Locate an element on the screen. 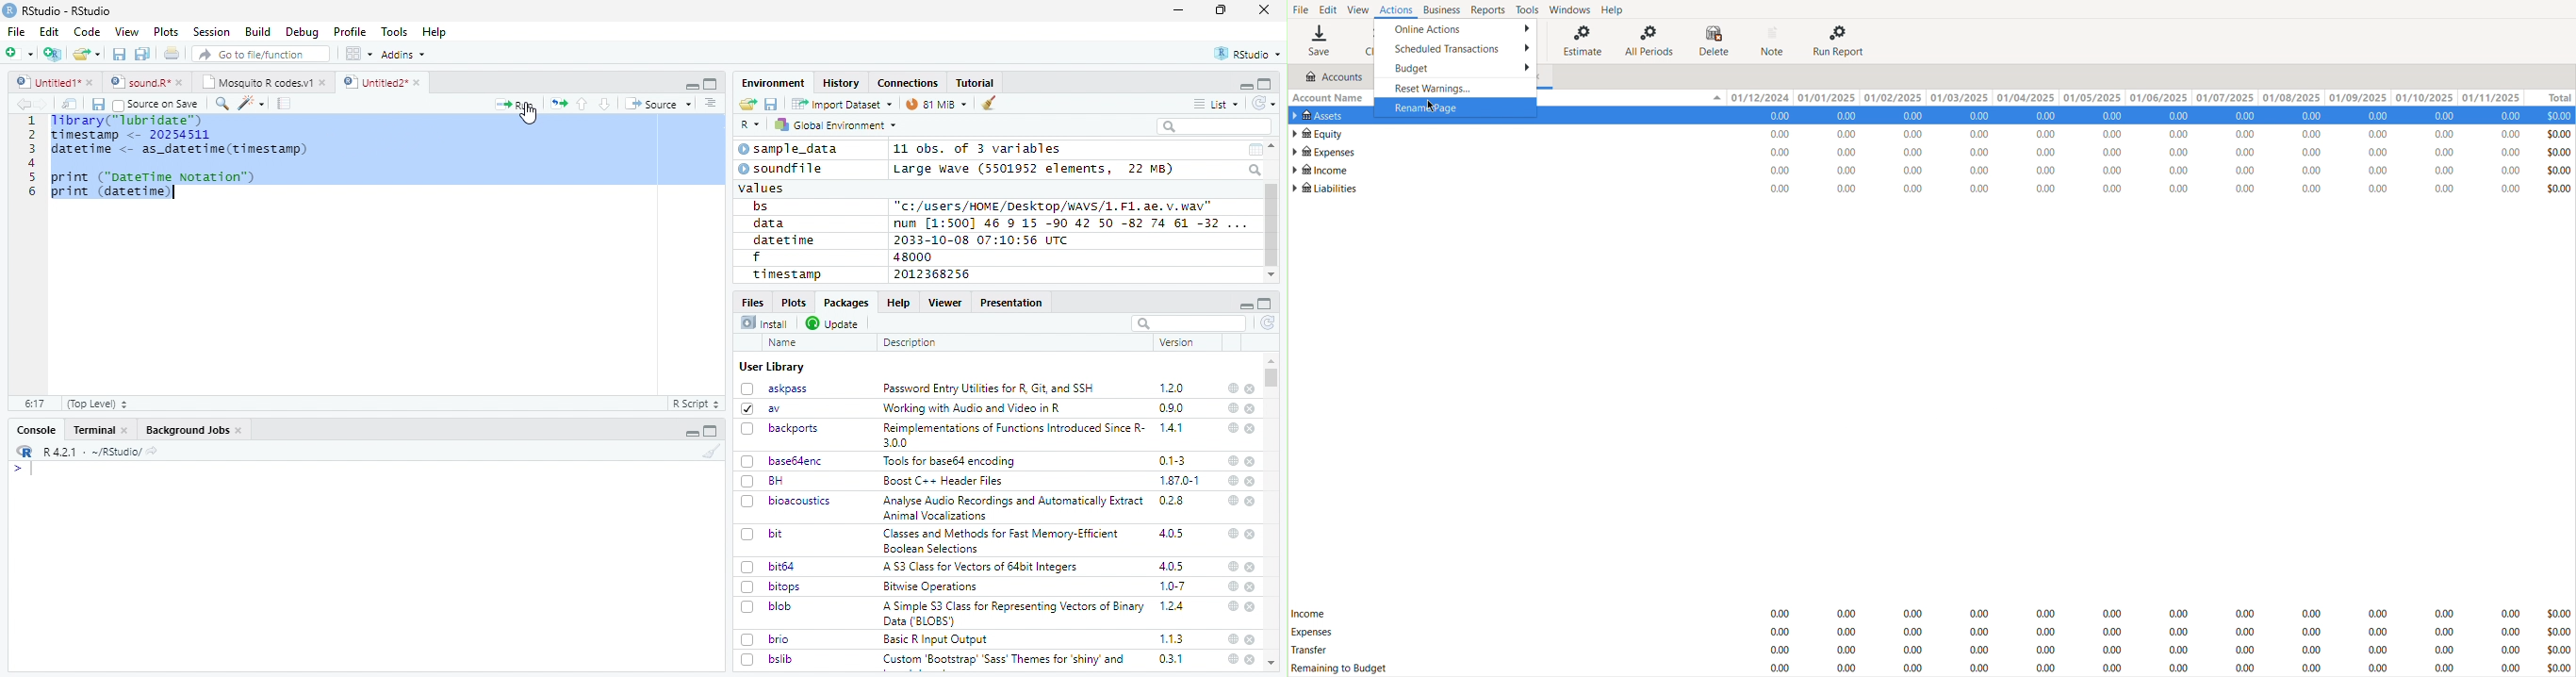  Expenses is located at coordinates (1312, 631).